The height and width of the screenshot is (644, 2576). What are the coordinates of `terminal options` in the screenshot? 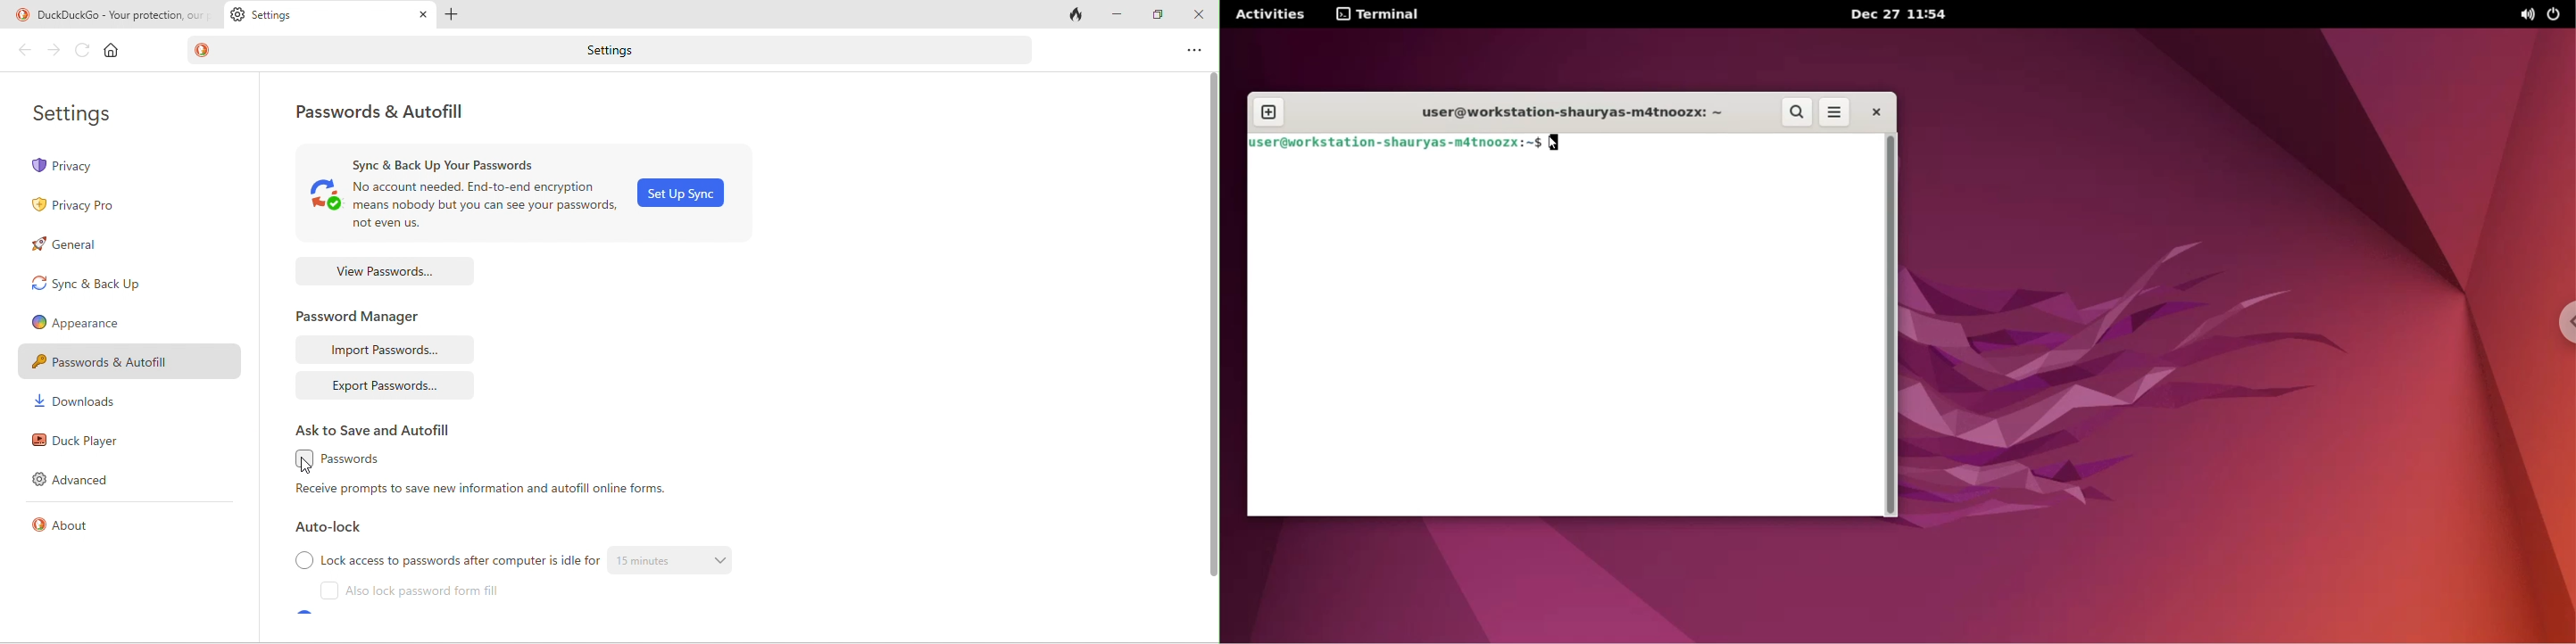 It's located at (1378, 15).